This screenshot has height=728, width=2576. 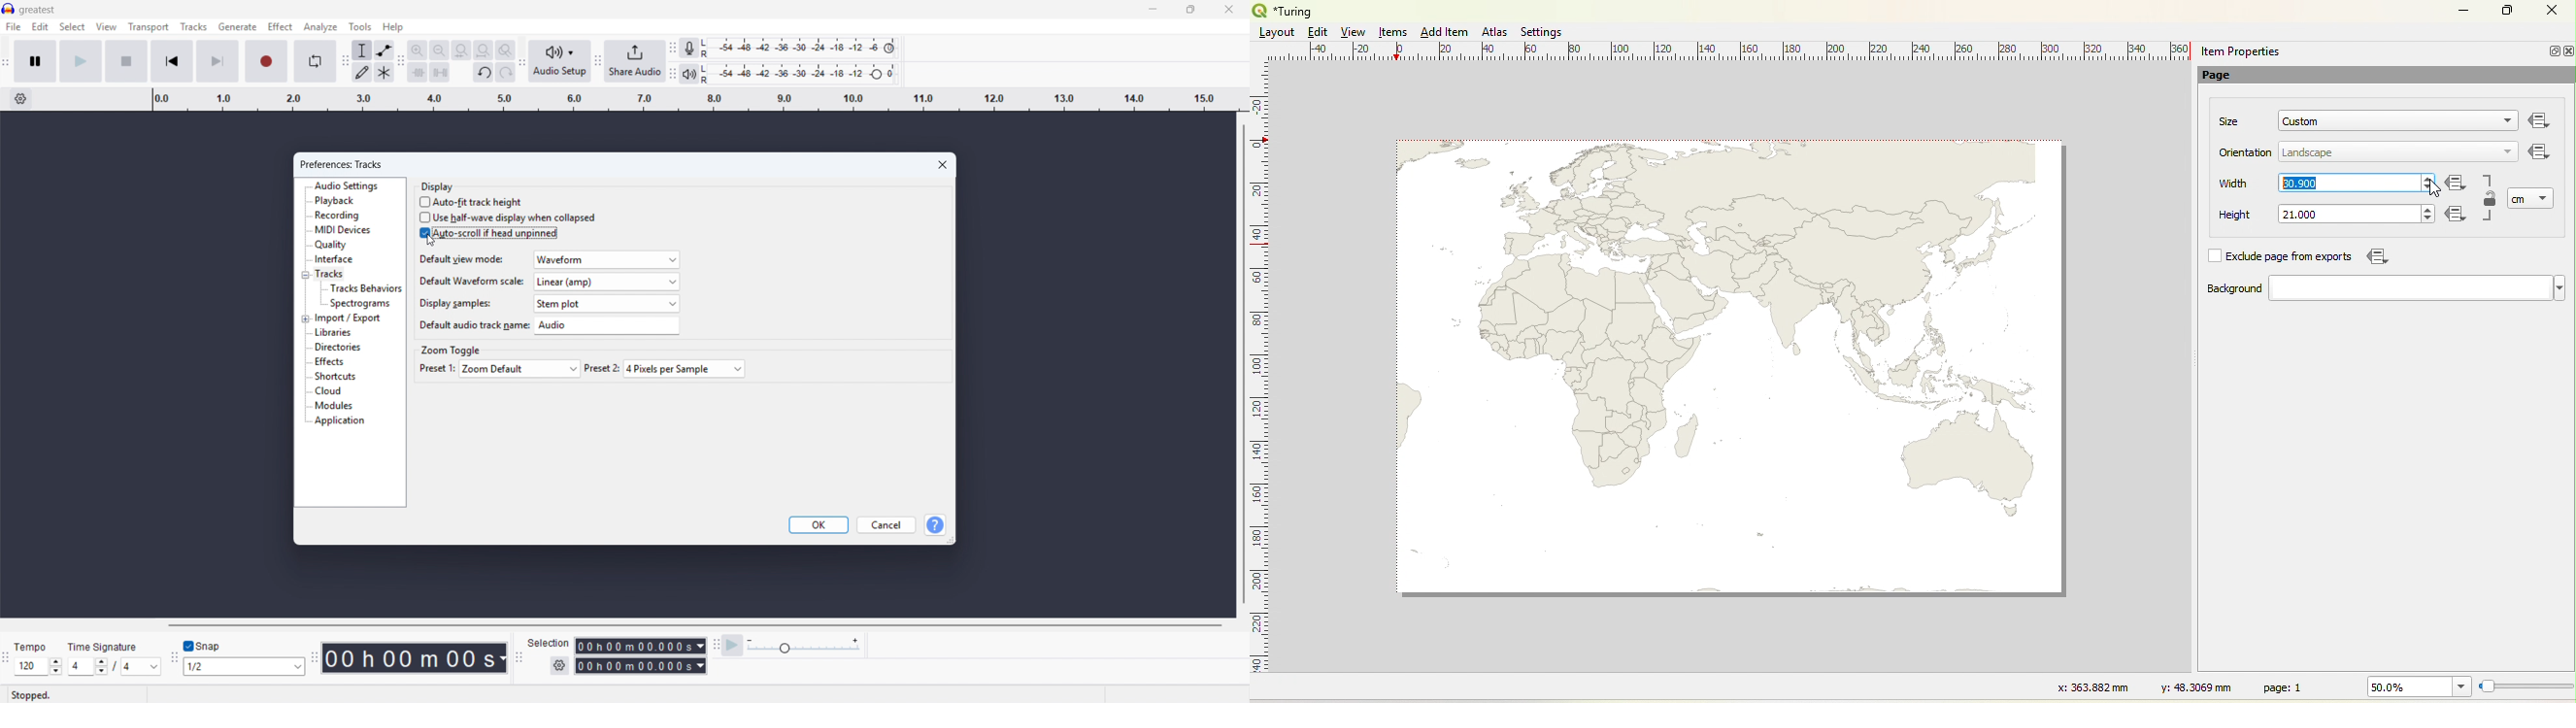 What do you see at coordinates (692, 625) in the screenshot?
I see `Horizontal scroll bar ` at bounding box center [692, 625].